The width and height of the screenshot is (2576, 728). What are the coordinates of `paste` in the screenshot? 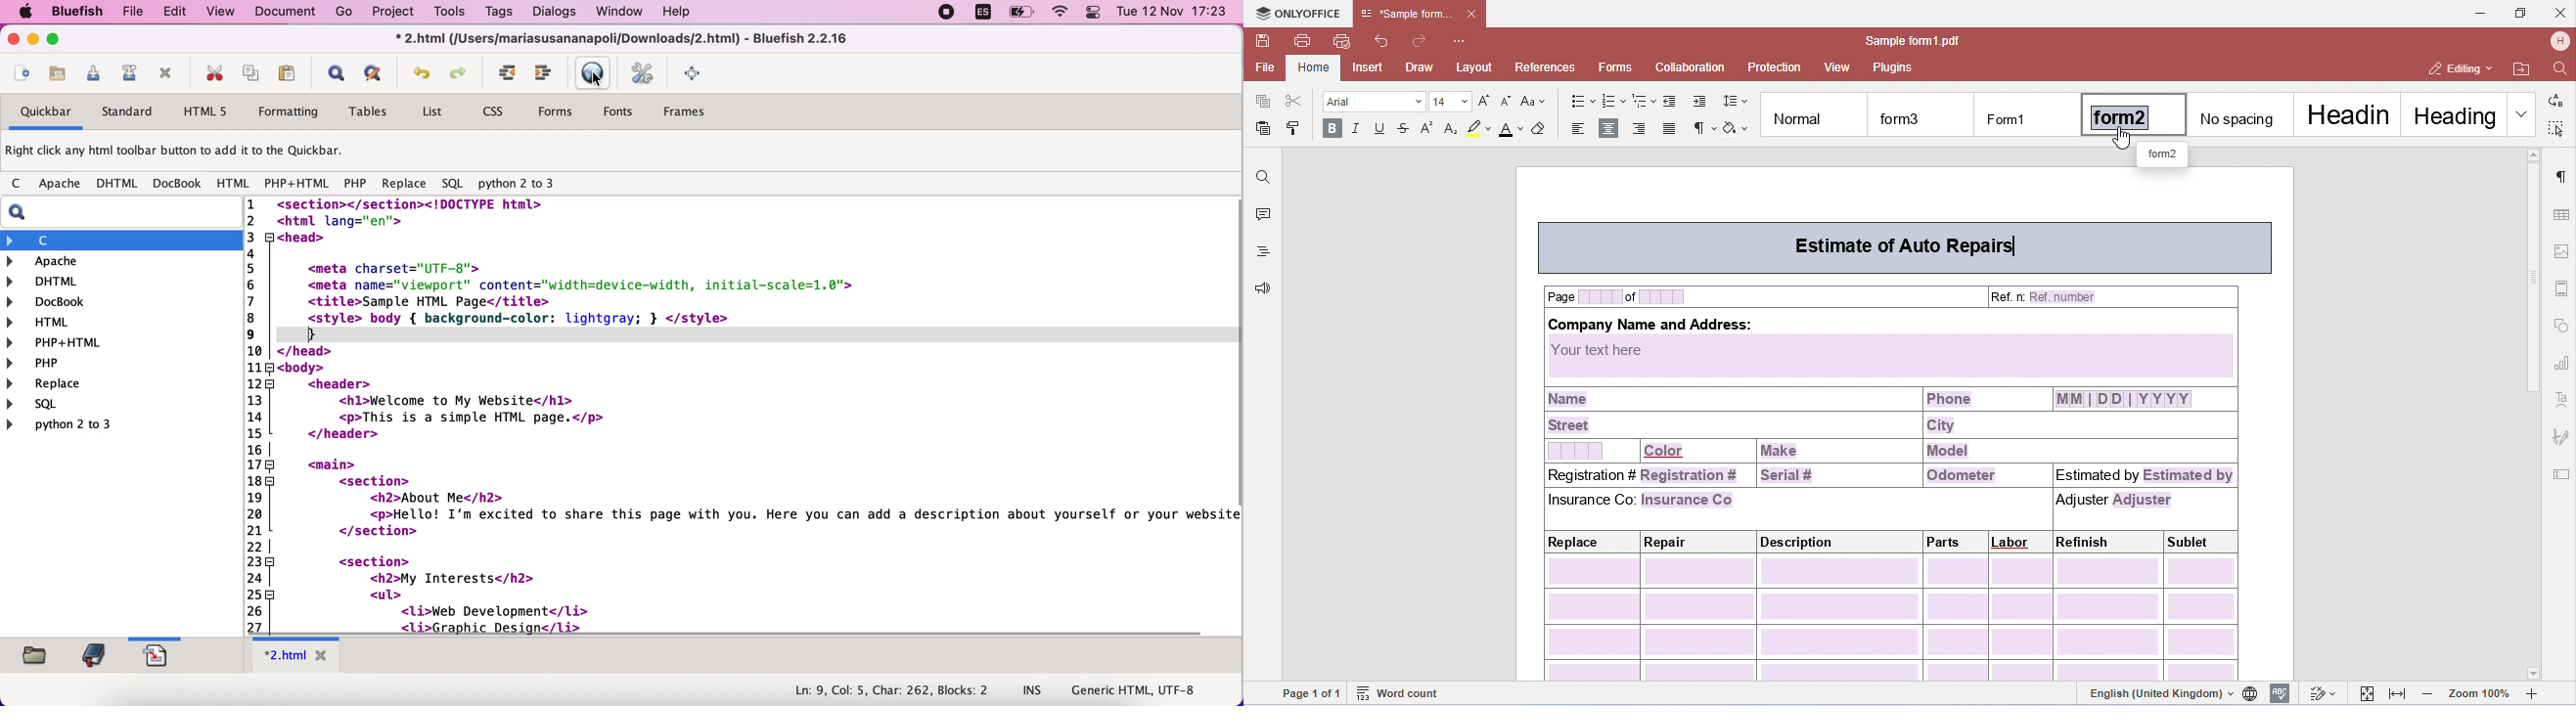 It's located at (291, 73).